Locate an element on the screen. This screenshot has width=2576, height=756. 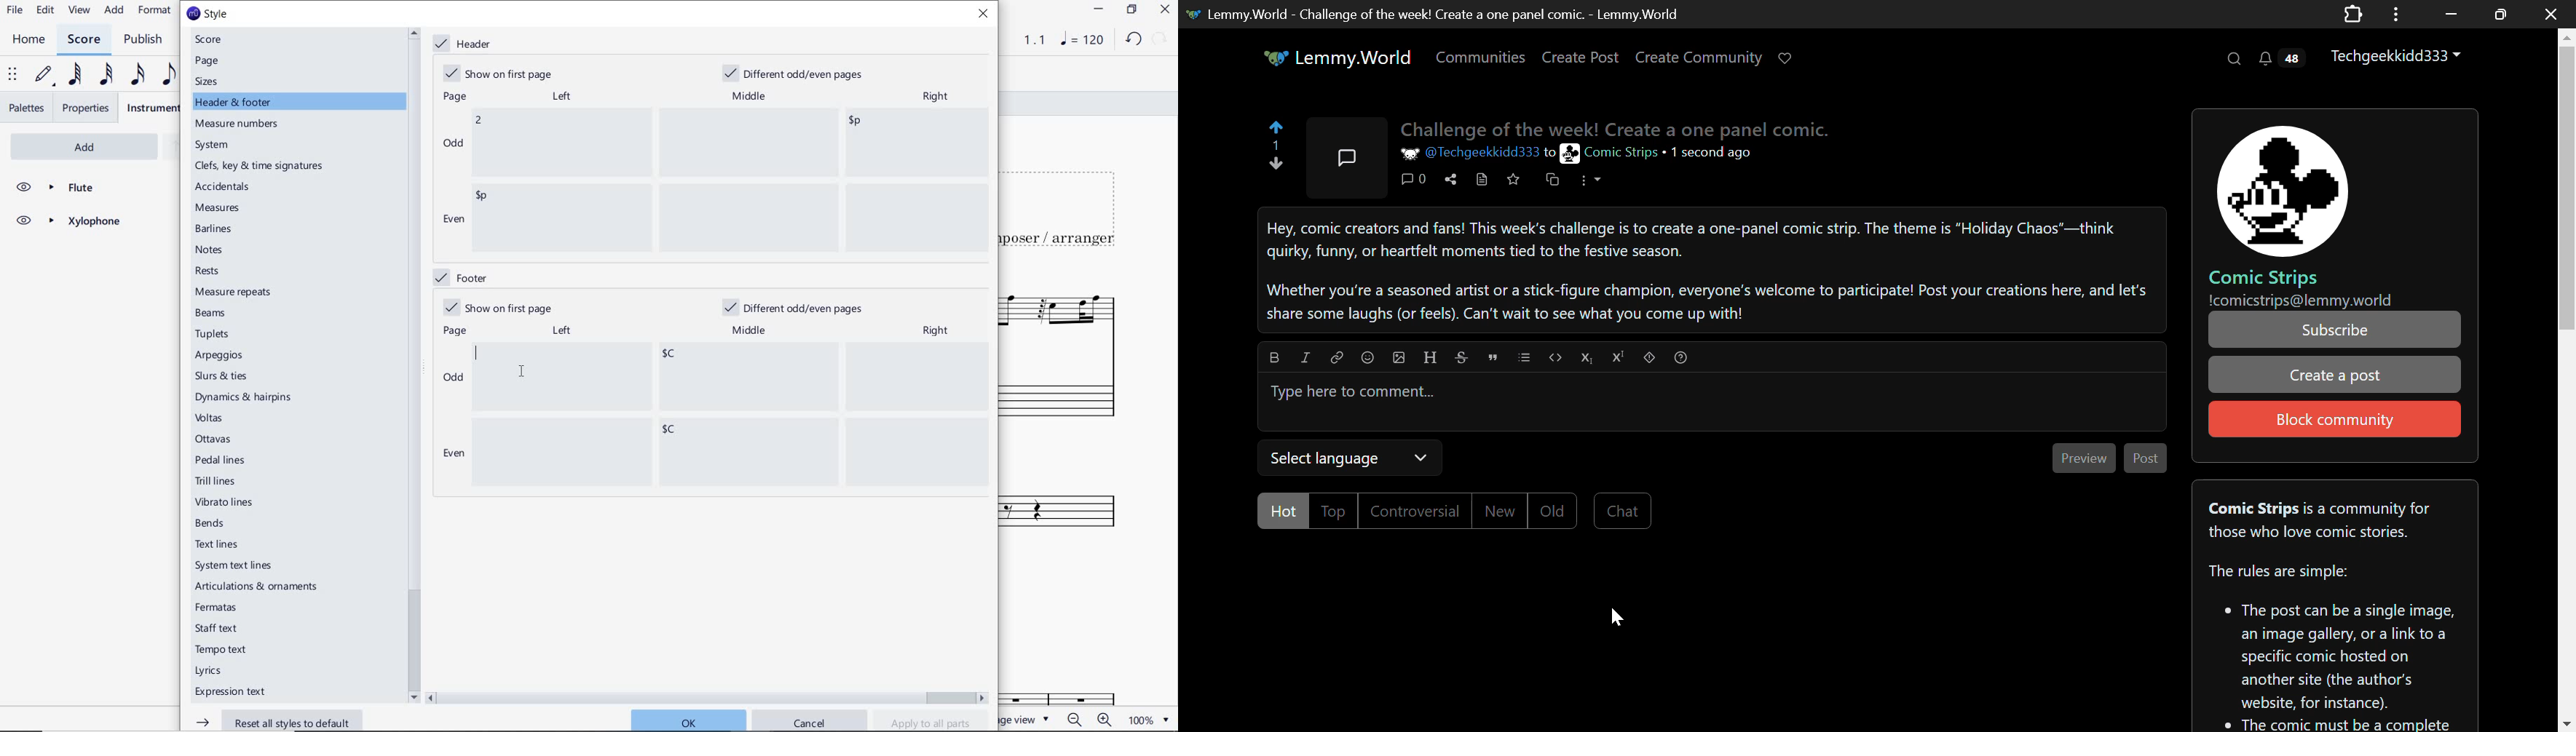
show on first page is located at coordinates (497, 307).